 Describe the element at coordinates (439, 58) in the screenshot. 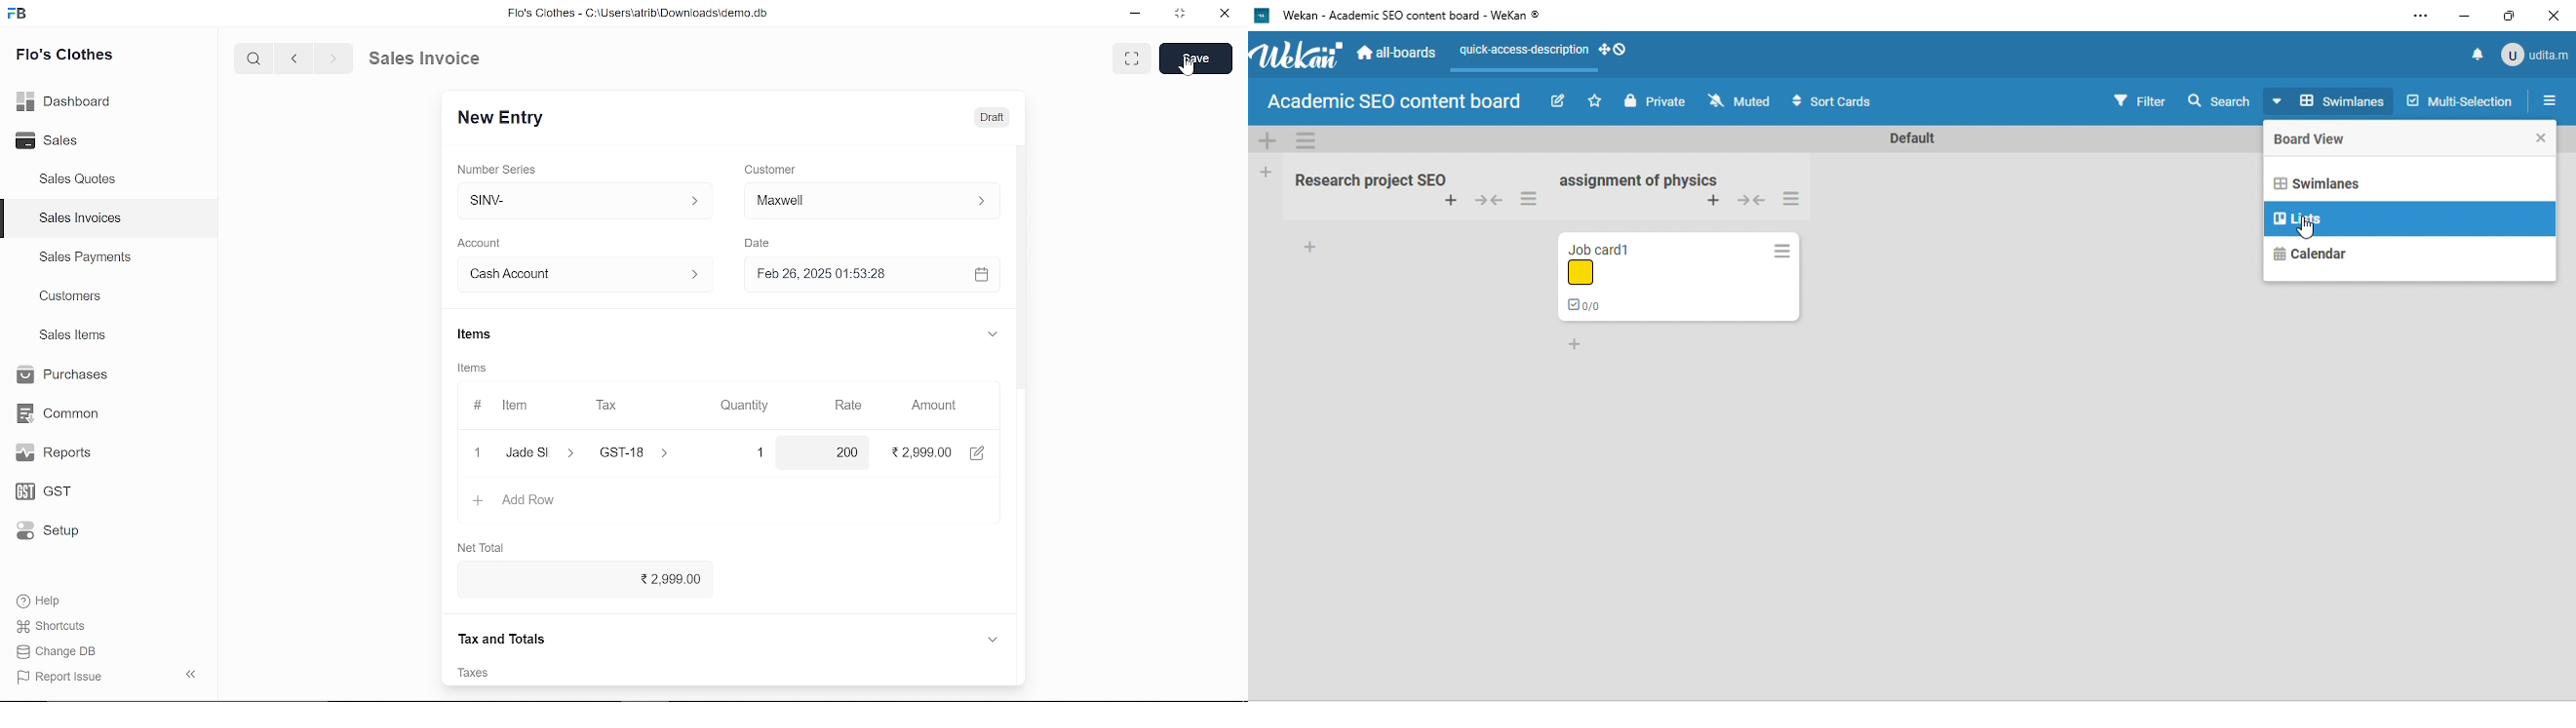

I see `Sales Invoice` at that location.